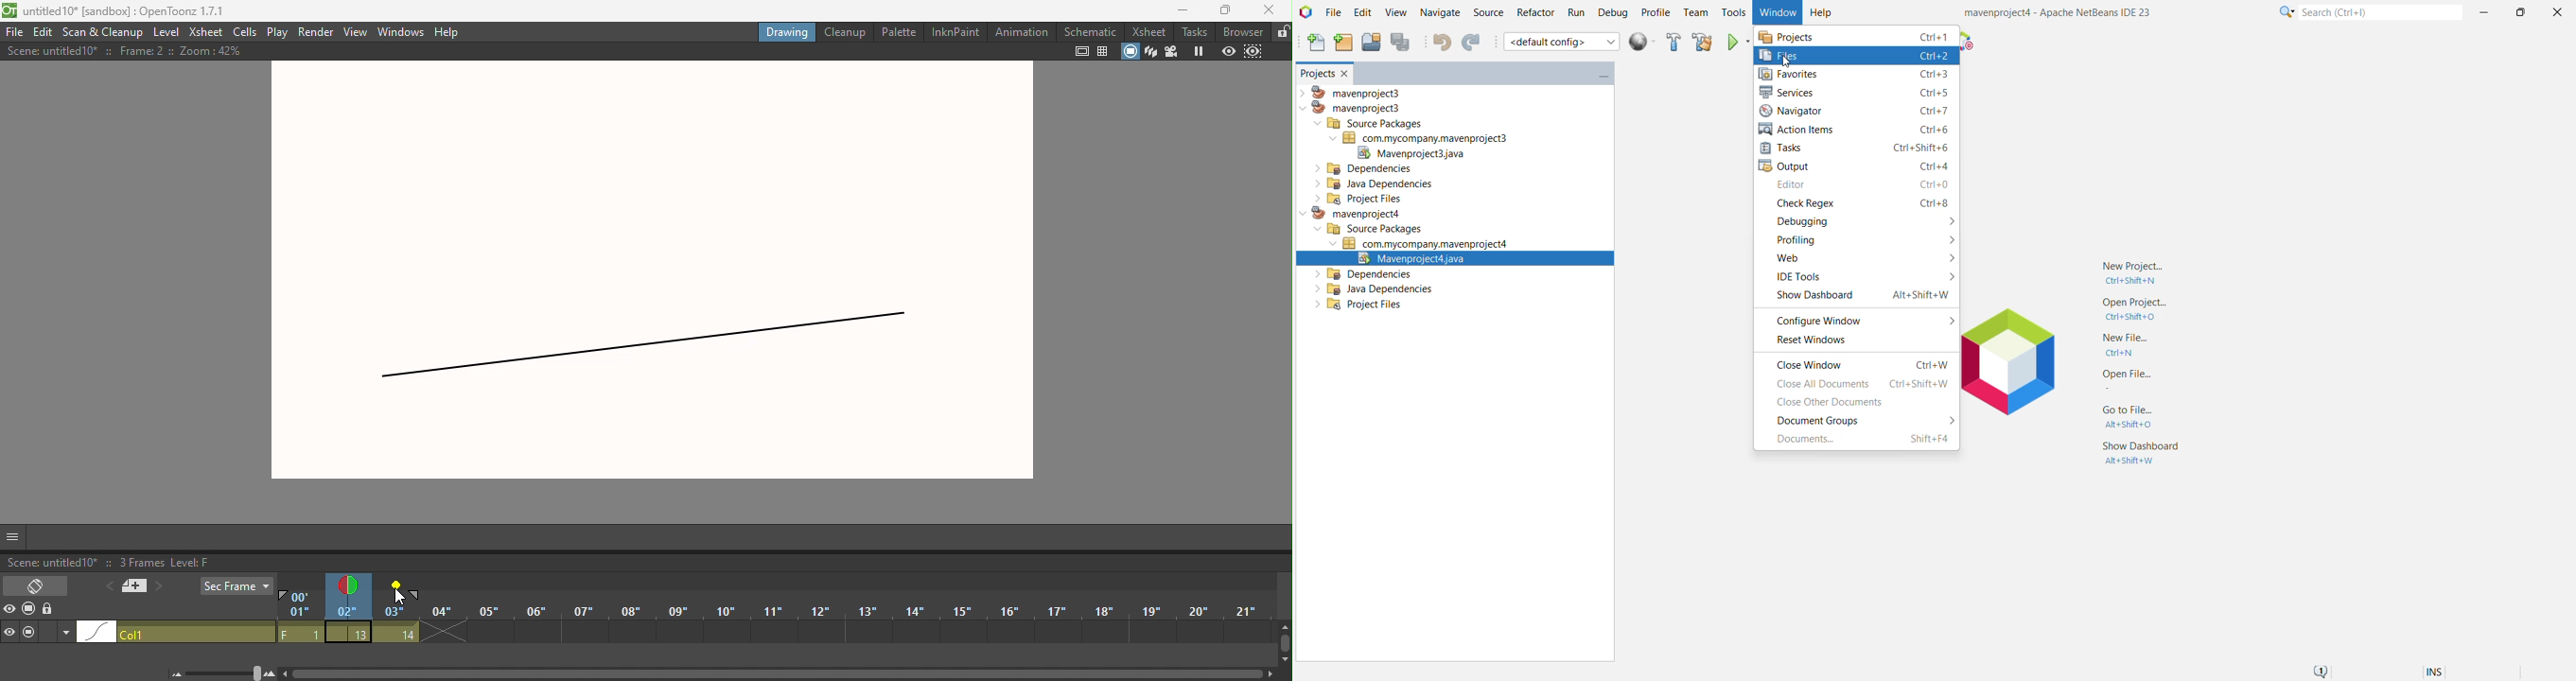 This screenshot has height=700, width=2576. I want to click on Browser, so click(1239, 30).